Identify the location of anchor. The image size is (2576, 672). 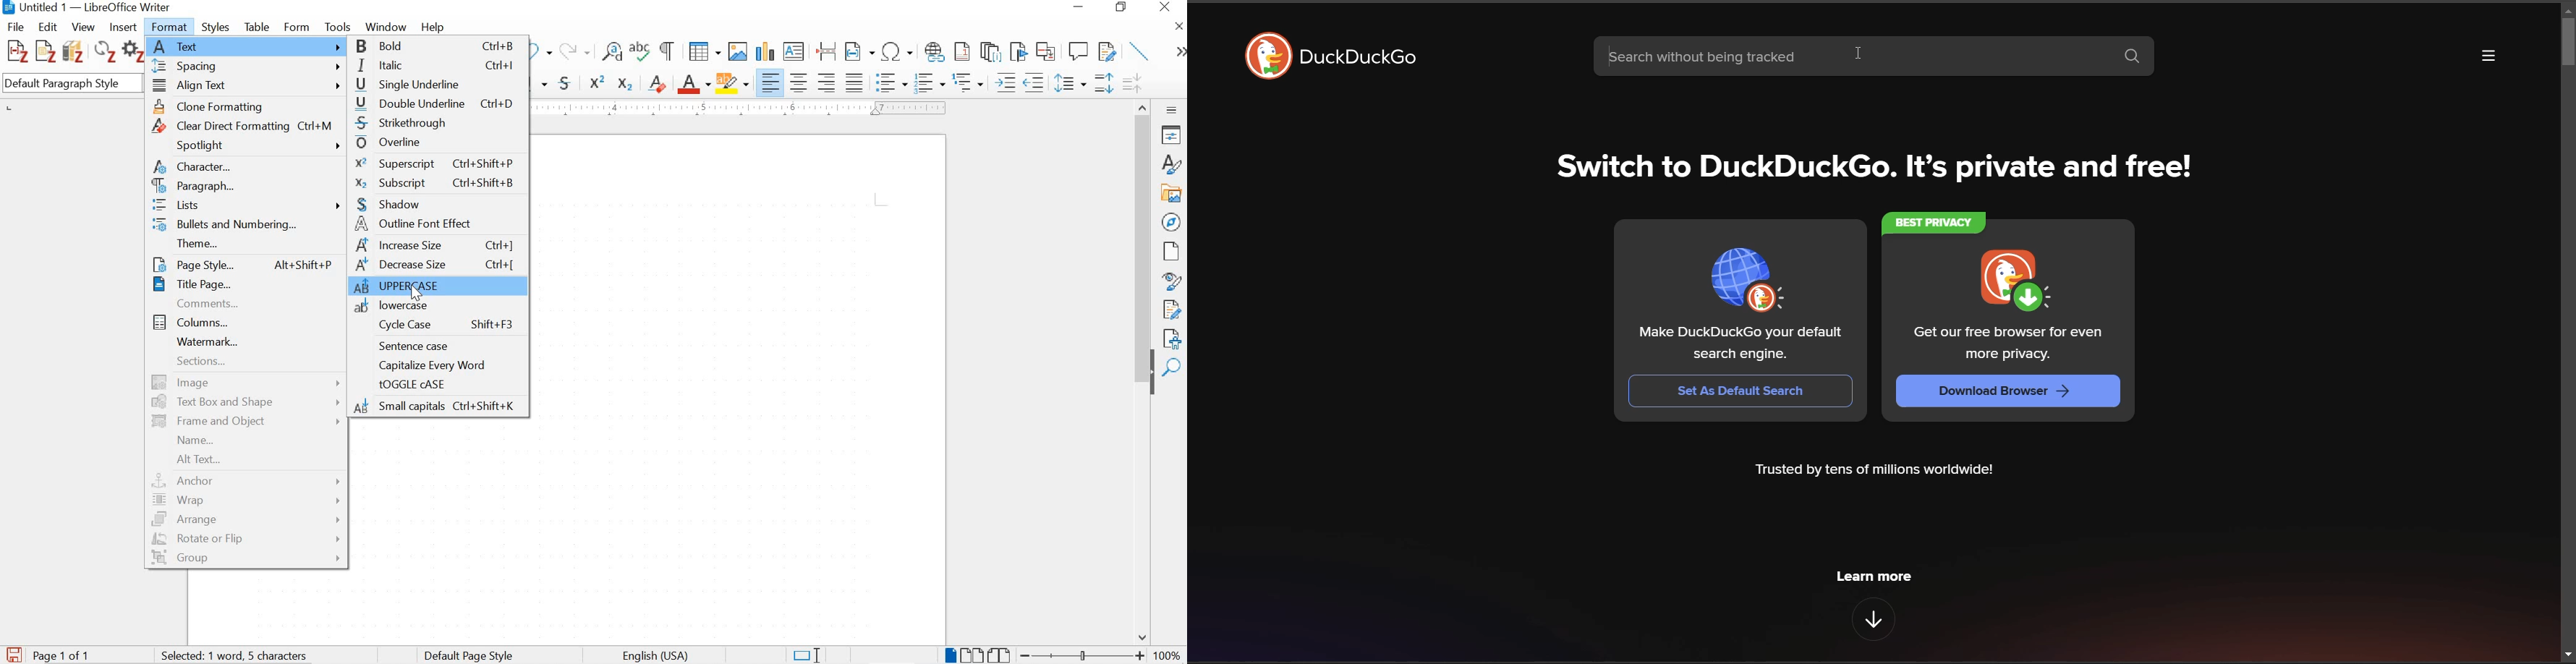
(248, 480).